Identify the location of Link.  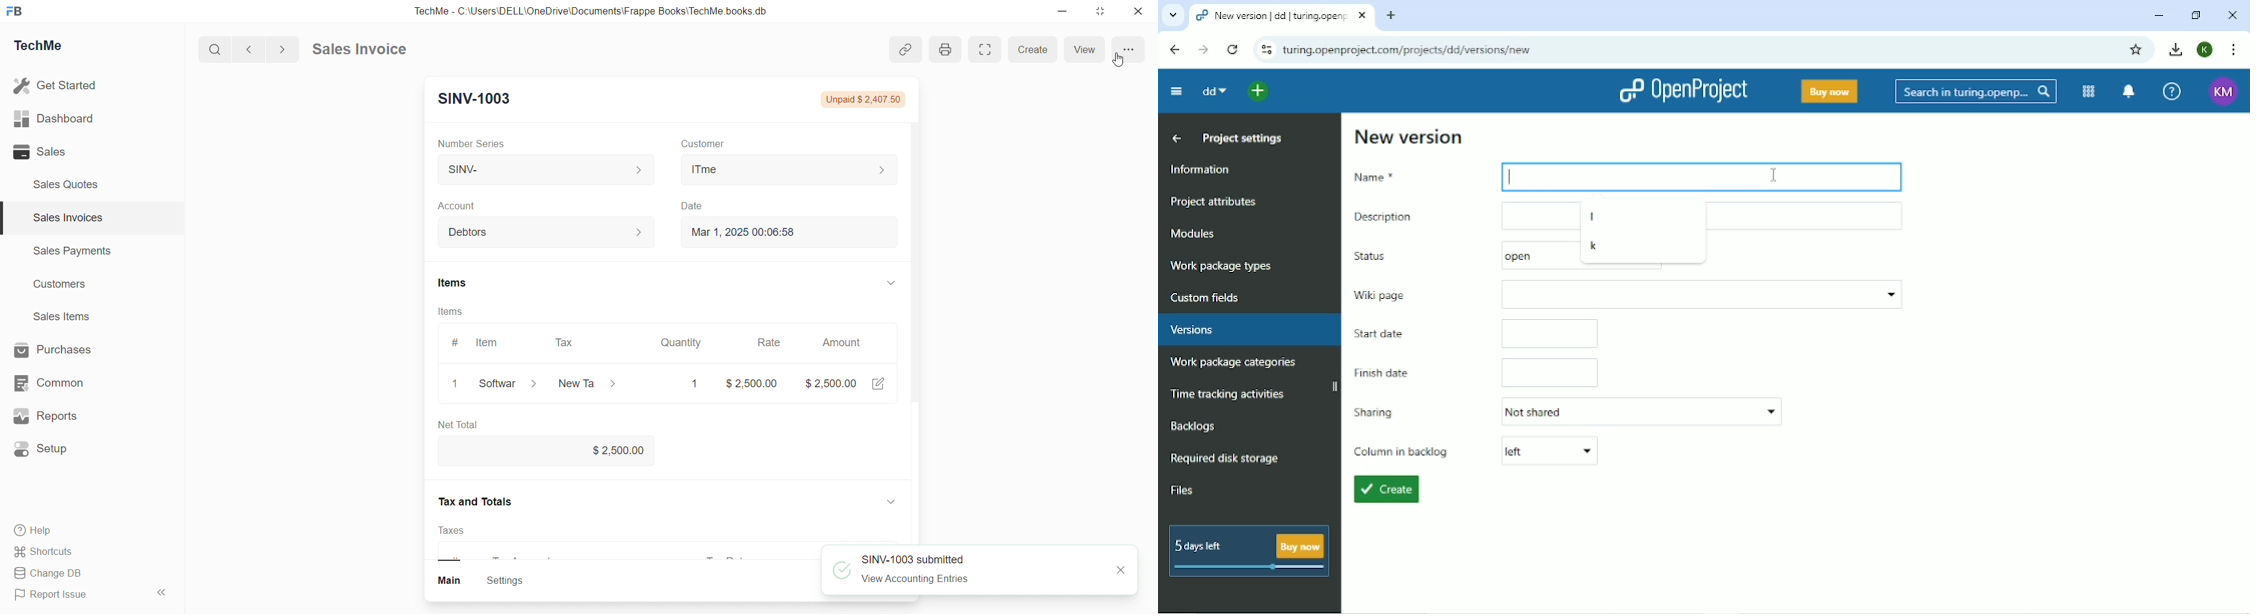
(905, 51).